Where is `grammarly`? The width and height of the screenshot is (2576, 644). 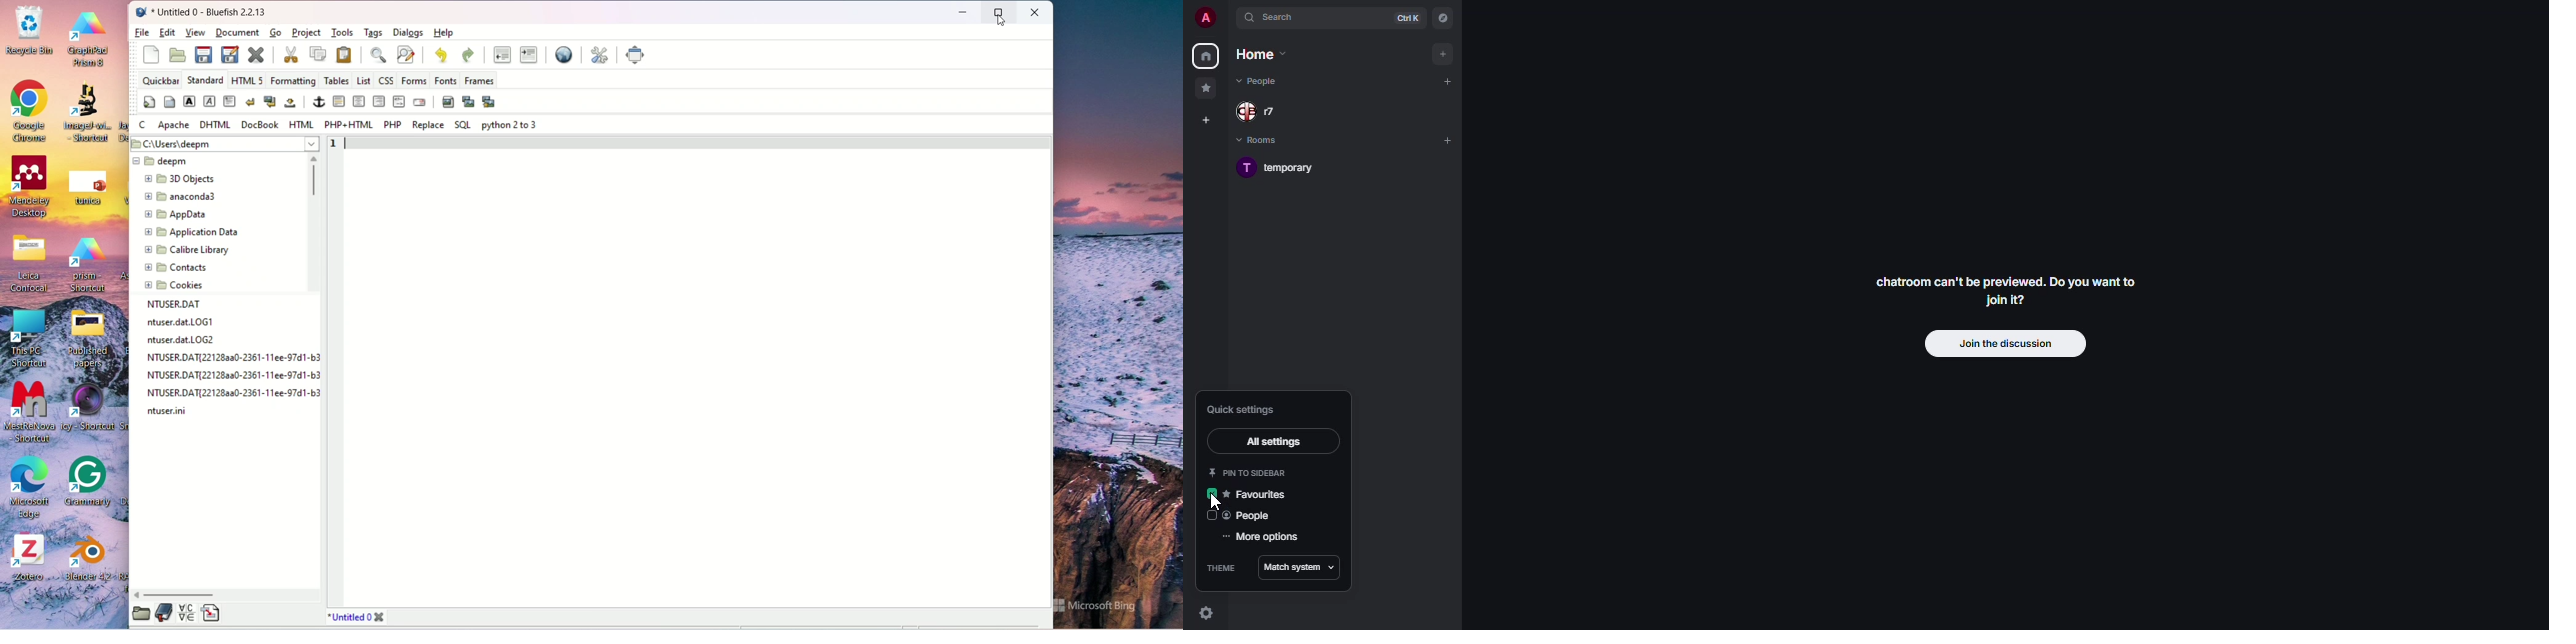 grammarly is located at coordinates (92, 484).